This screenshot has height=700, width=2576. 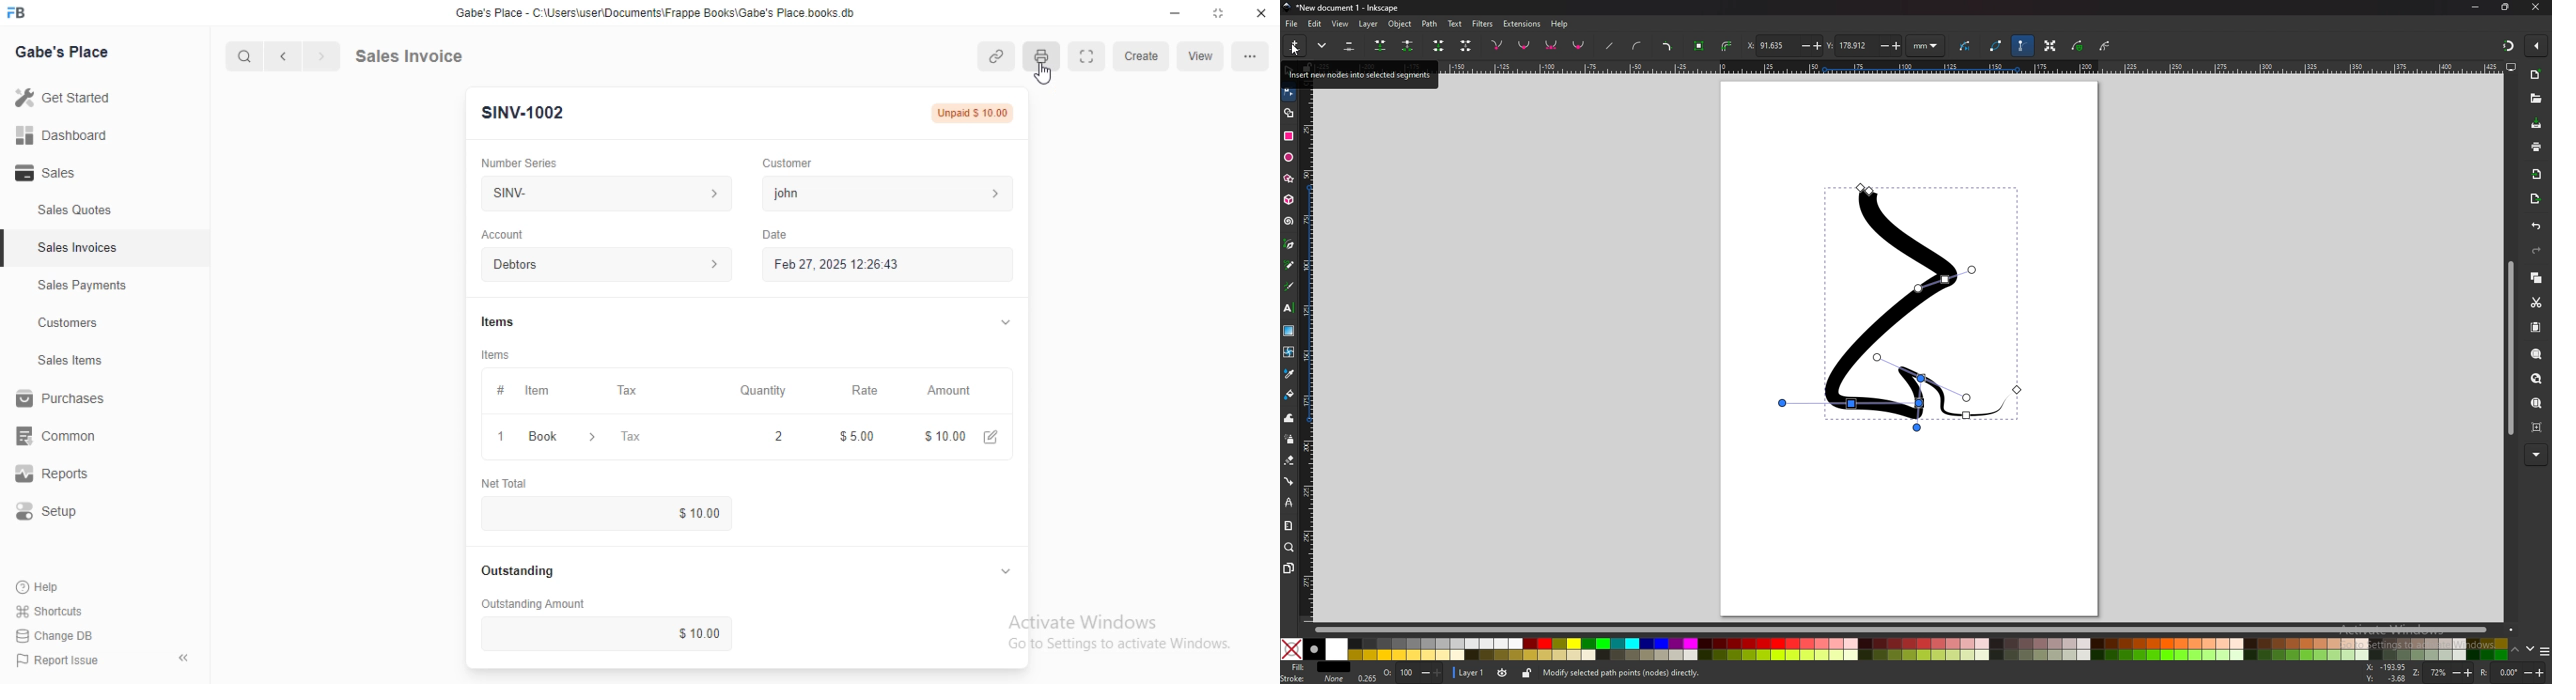 I want to click on customer information, so click(x=996, y=193).